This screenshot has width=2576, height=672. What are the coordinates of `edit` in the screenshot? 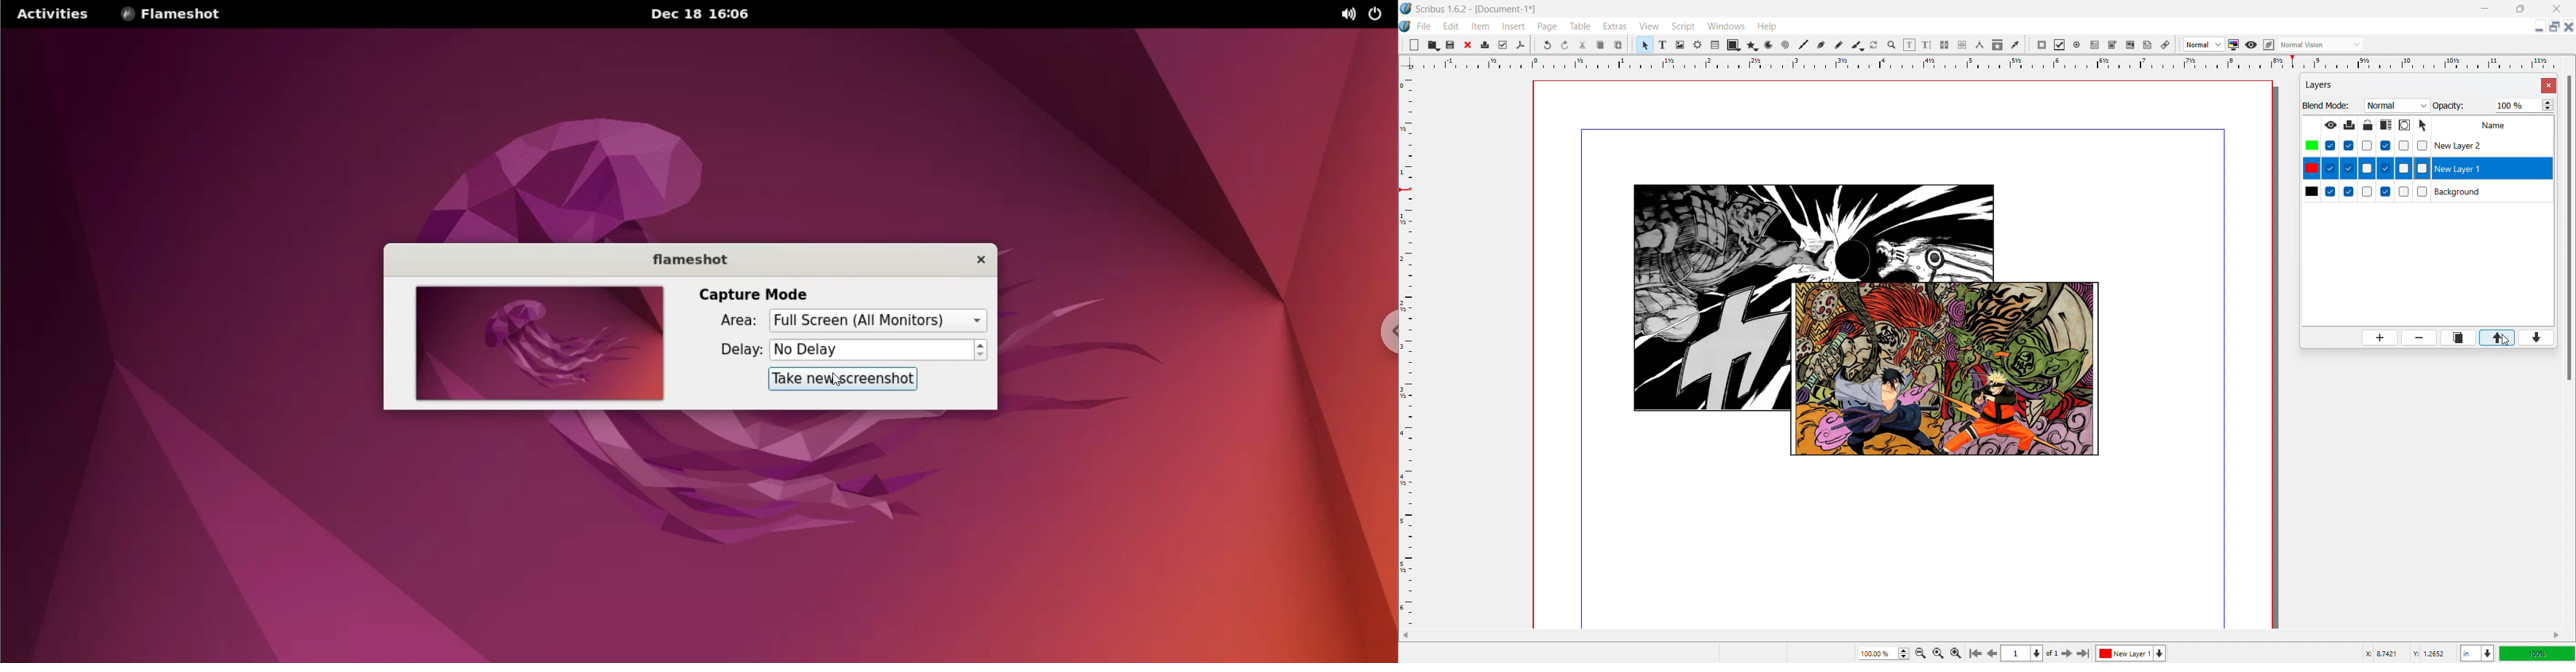 It's located at (1452, 26).